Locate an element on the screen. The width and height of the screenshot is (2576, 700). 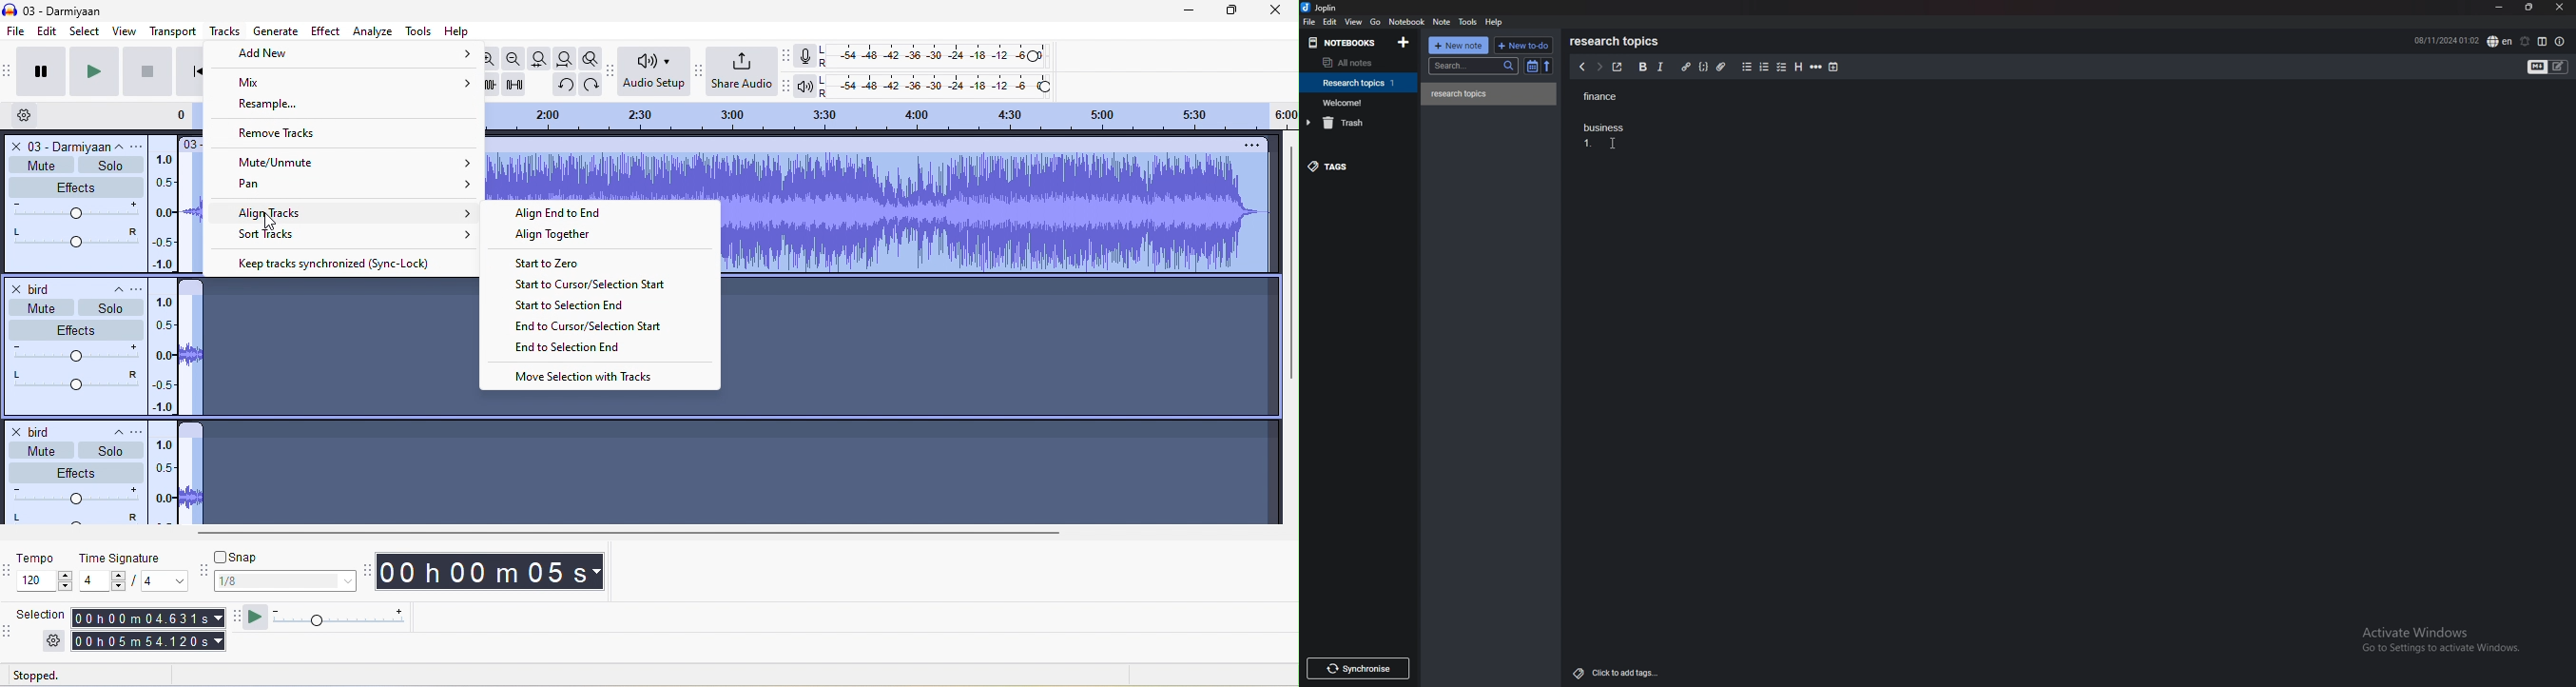
bold is located at coordinates (1642, 67).